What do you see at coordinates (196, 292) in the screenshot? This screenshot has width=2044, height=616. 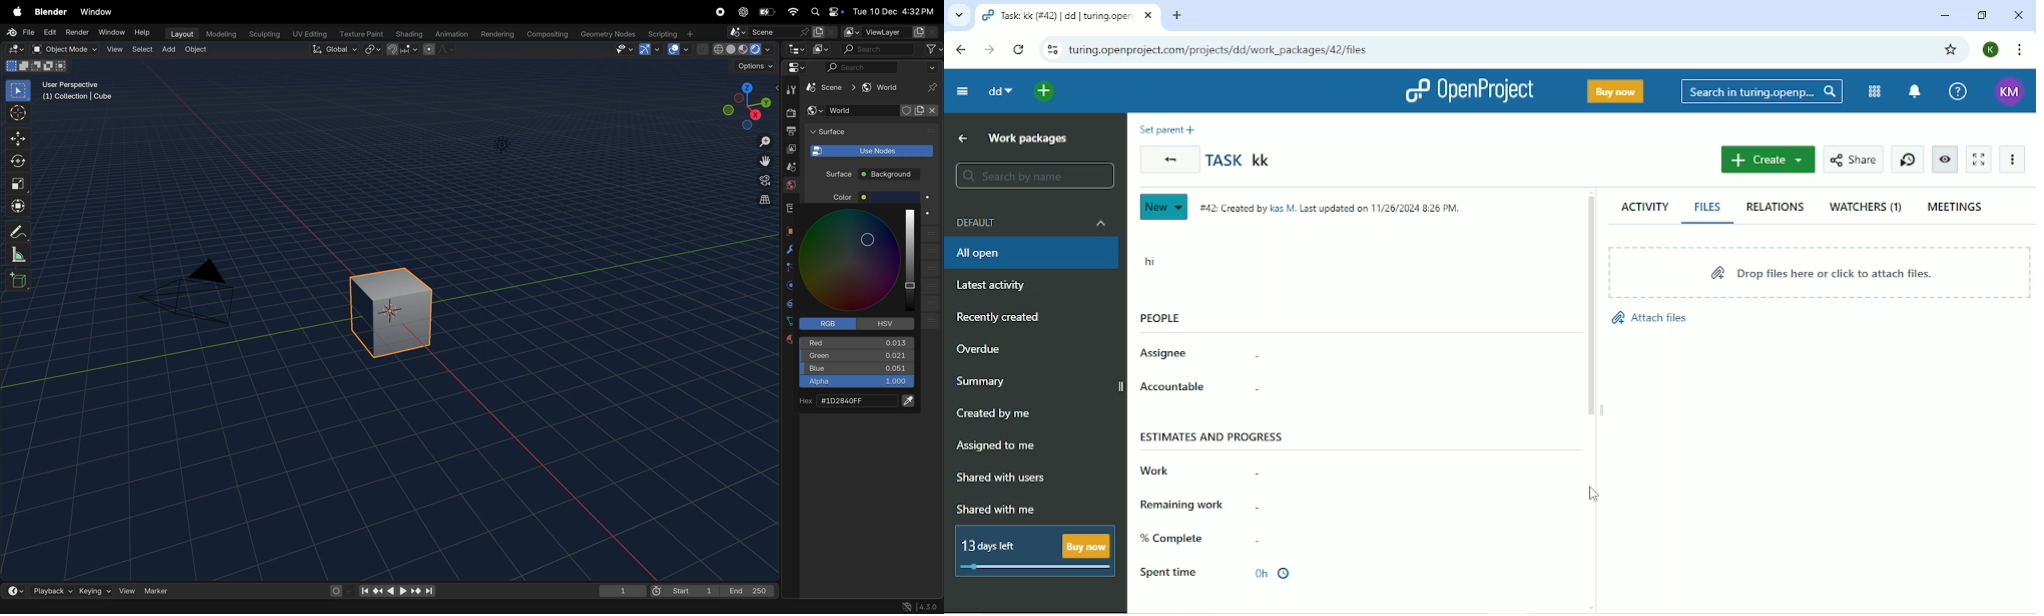 I see `camera` at bounding box center [196, 292].